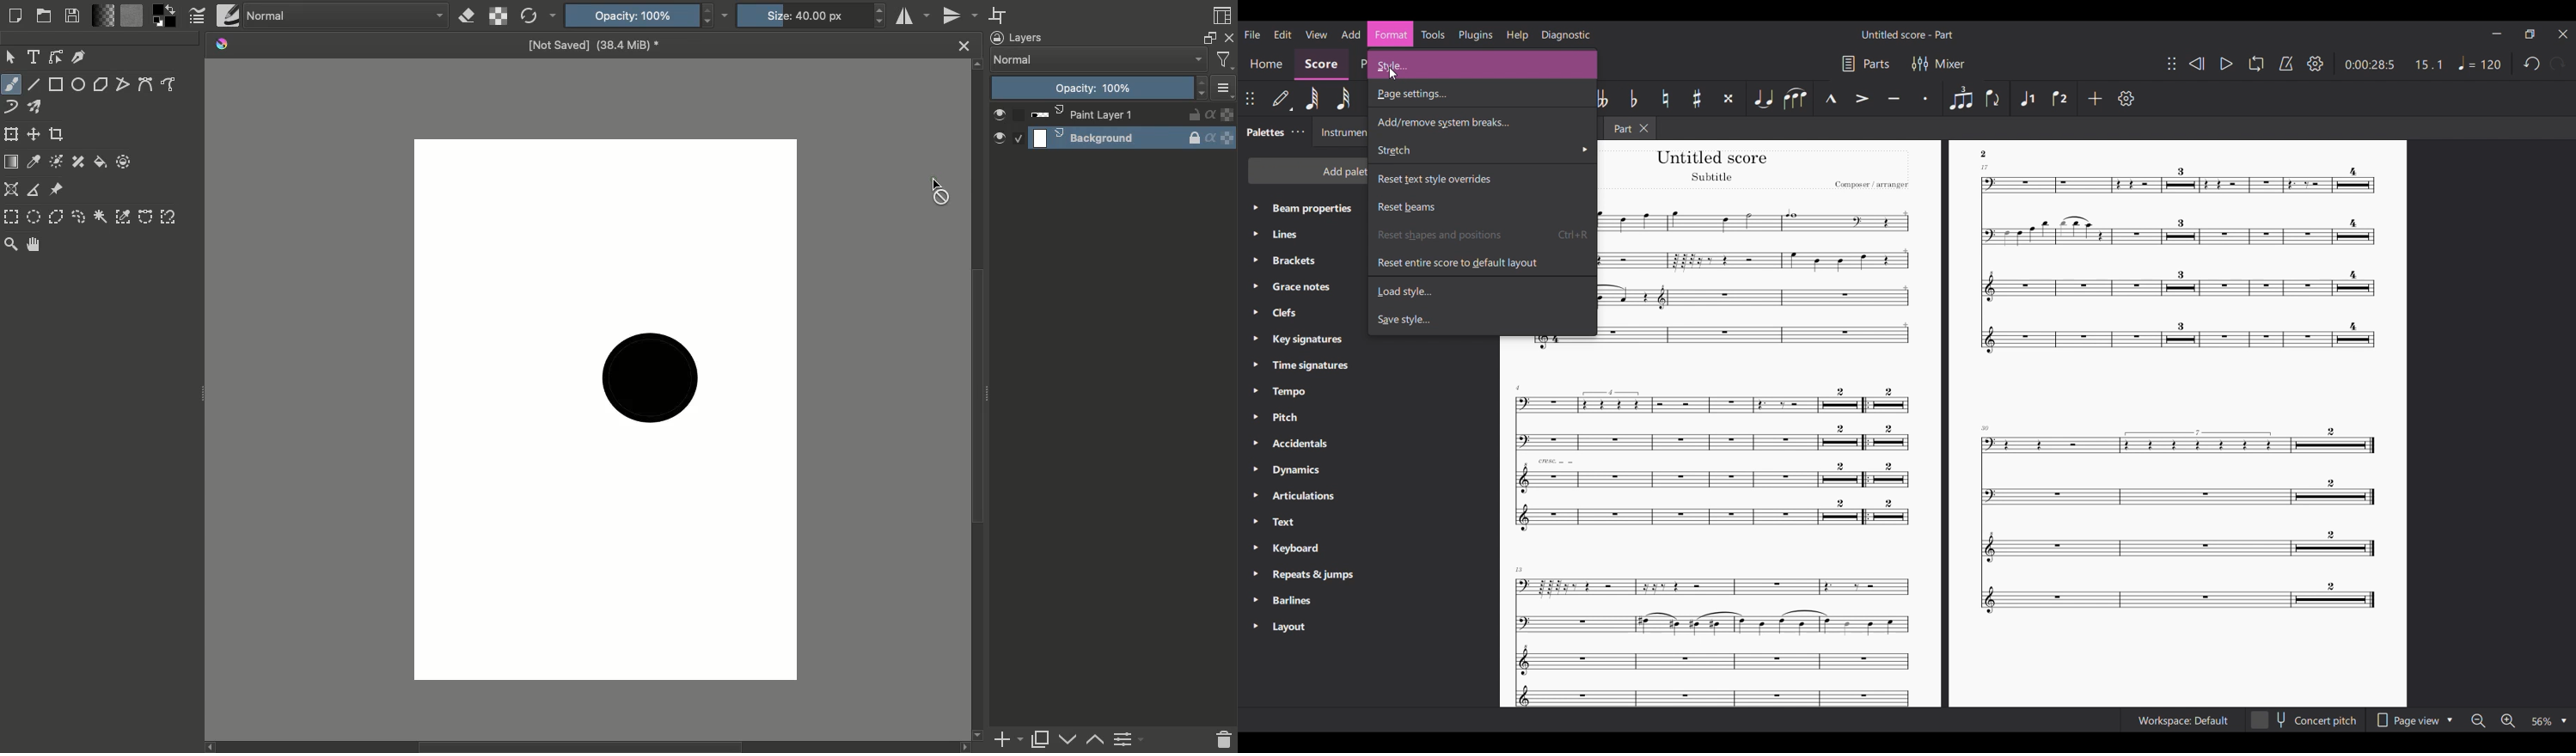  What do you see at coordinates (1263, 132) in the screenshot?
I see `Palette tab` at bounding box center [1263, 132].